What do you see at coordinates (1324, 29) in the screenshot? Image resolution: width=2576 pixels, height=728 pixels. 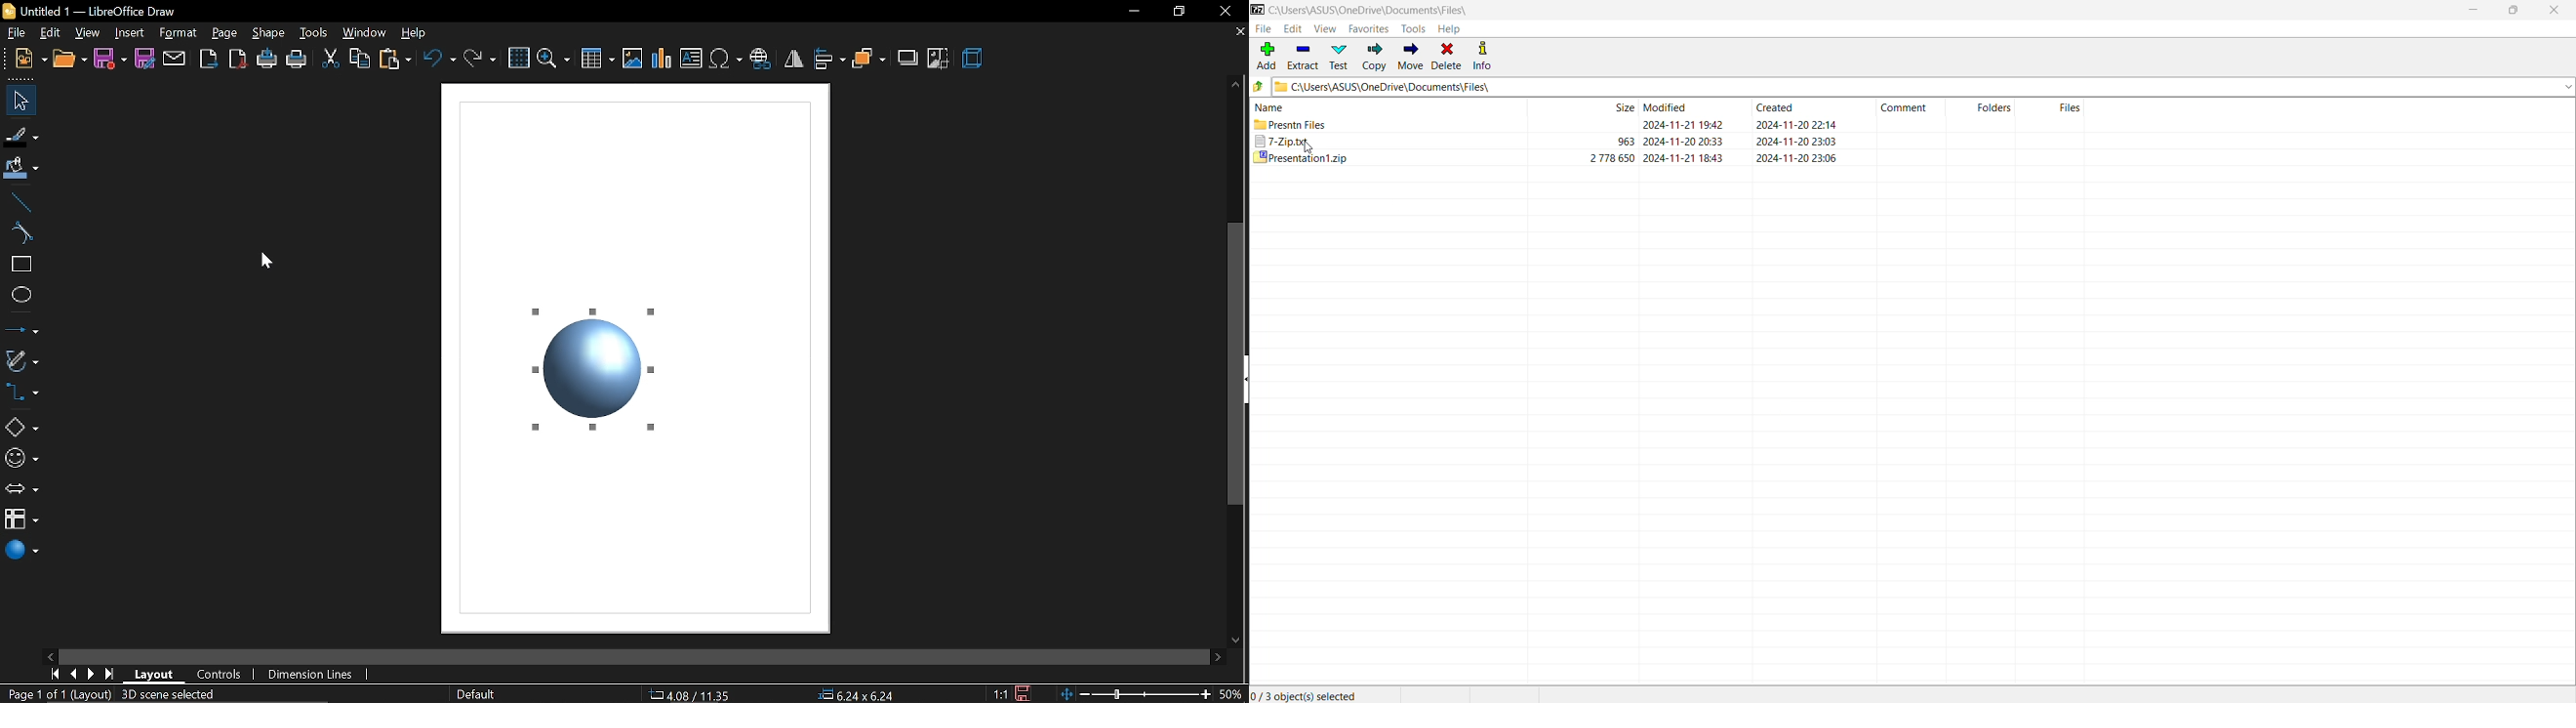 I see `View` at bounding box center [1324, 29].